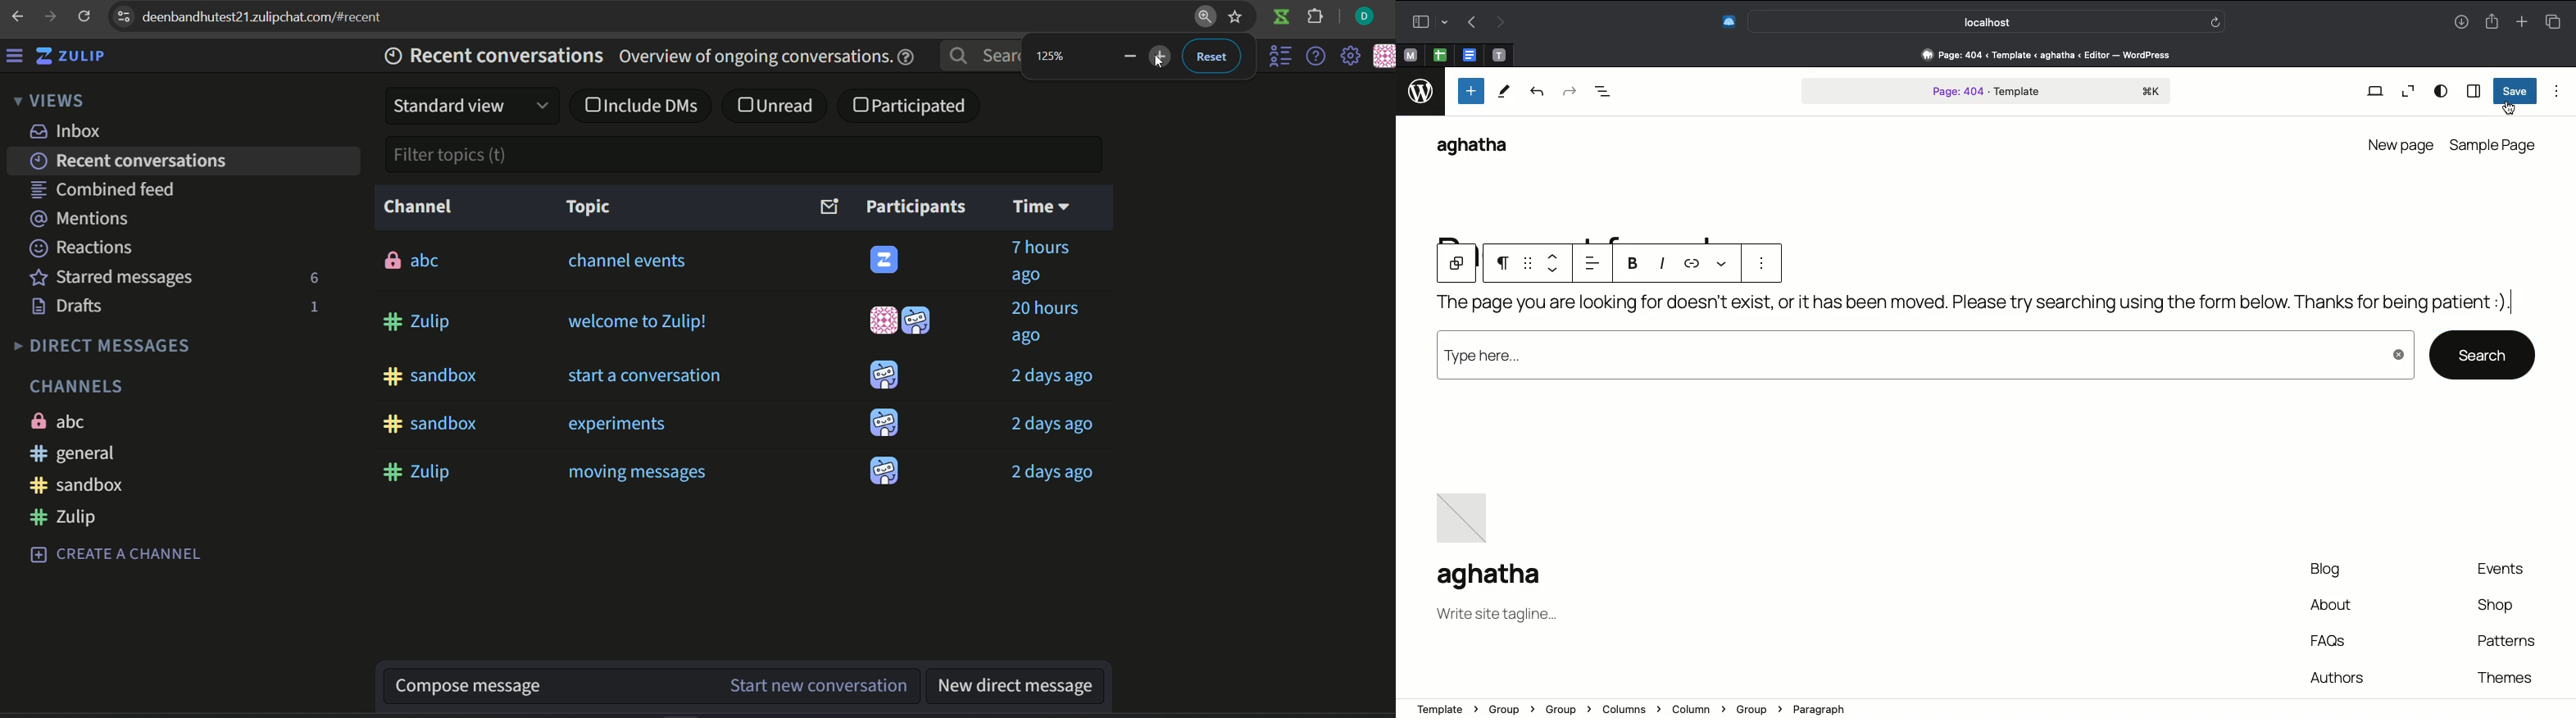 Image resolution: width=2576 pixels, height=728 pixels. What do you see at coordinates (1211, 56) in the screenshot?
I see `reset` at bounding box center [1211, 56].